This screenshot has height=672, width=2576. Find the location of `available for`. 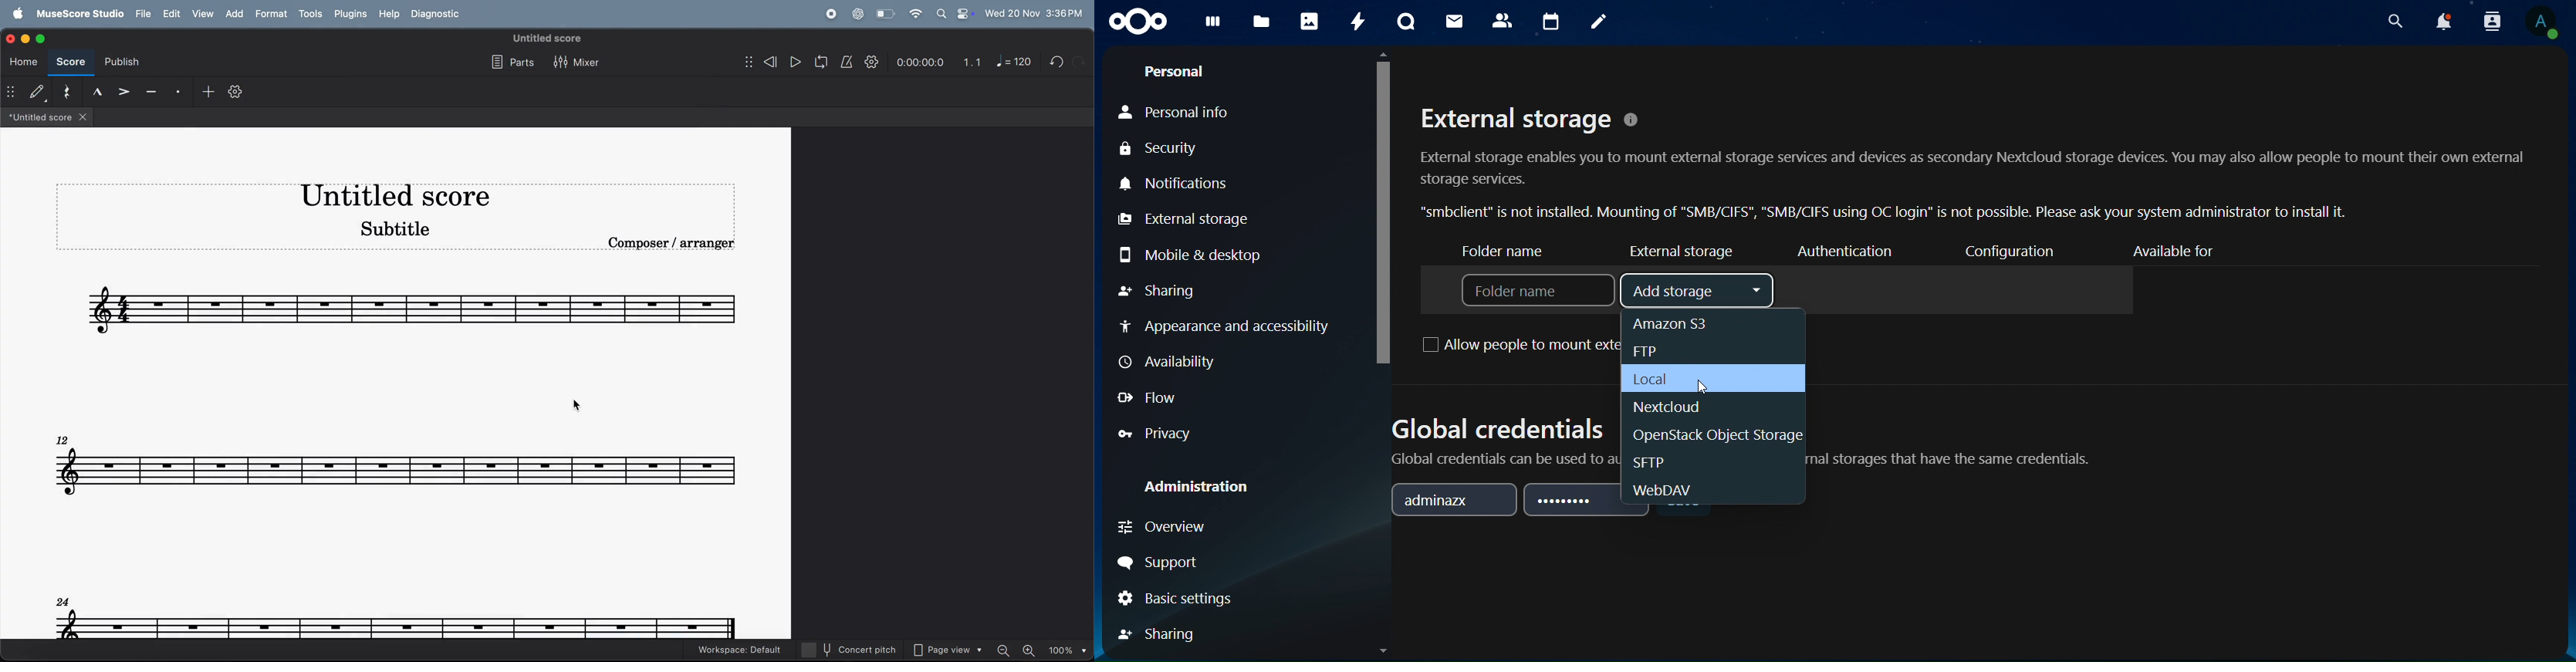

available for is located at coordinates (2181, 250).